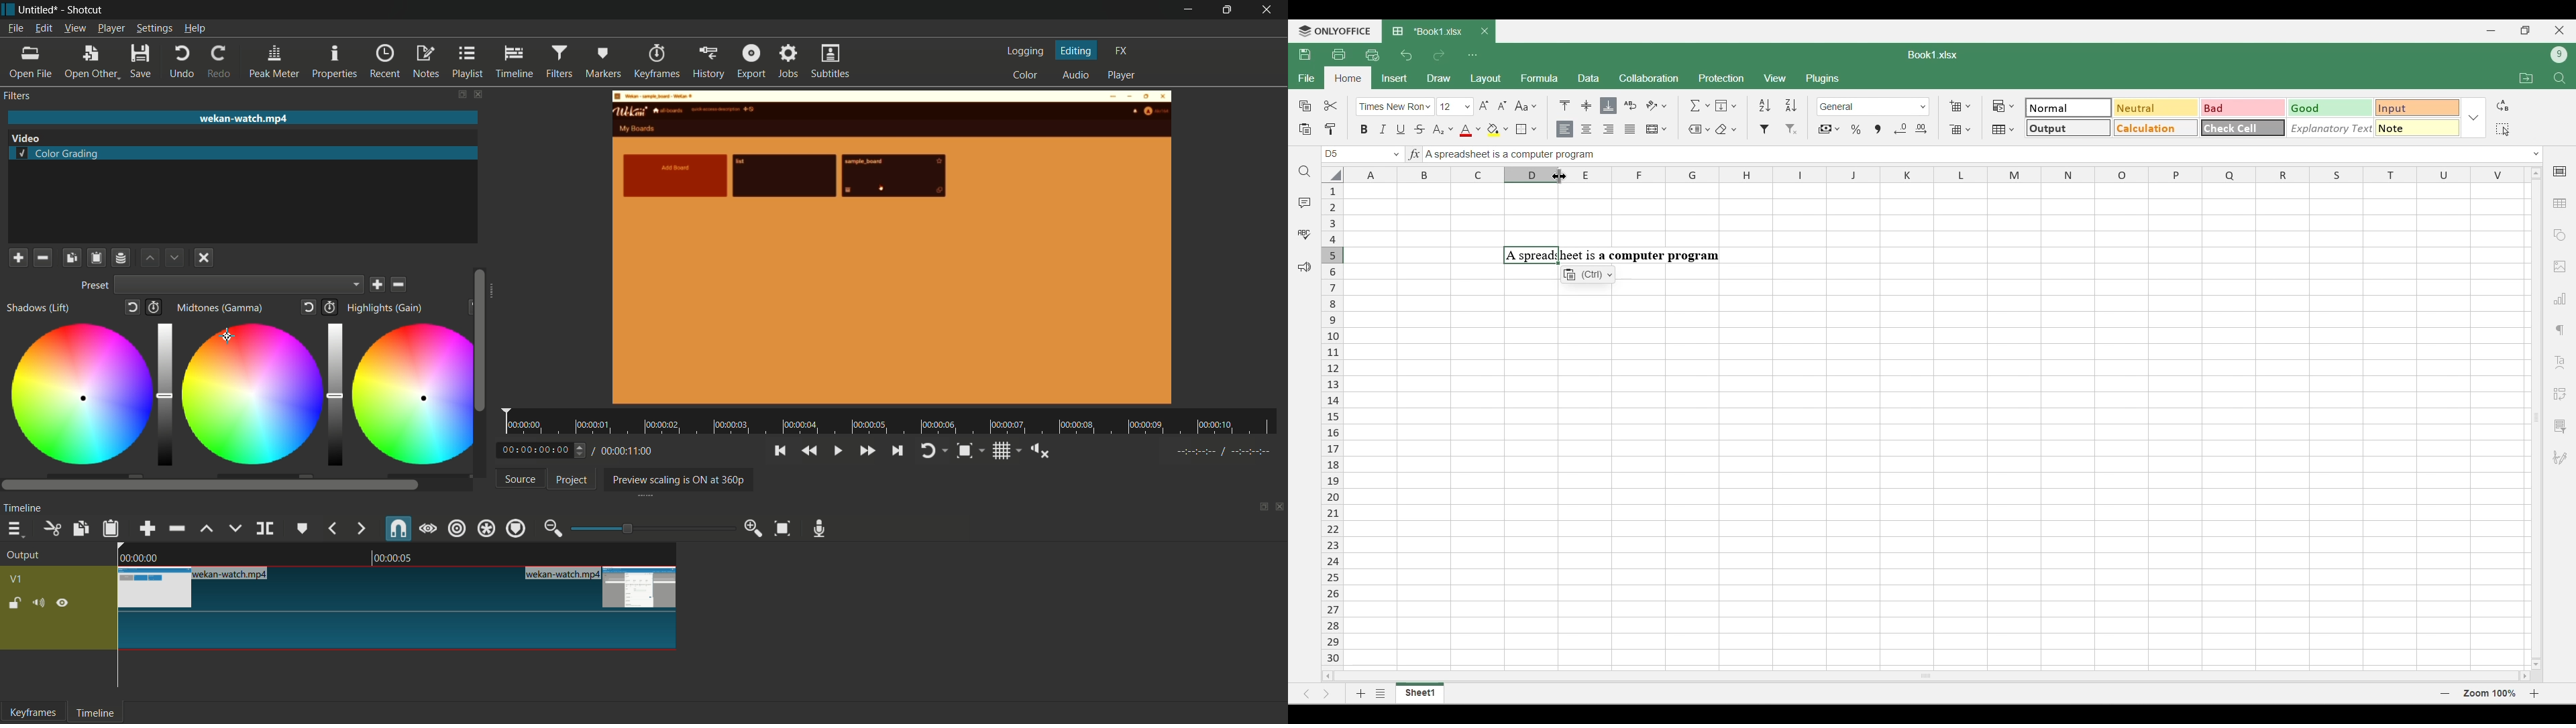  I want to click on Format as table options, so click(2003, 129).